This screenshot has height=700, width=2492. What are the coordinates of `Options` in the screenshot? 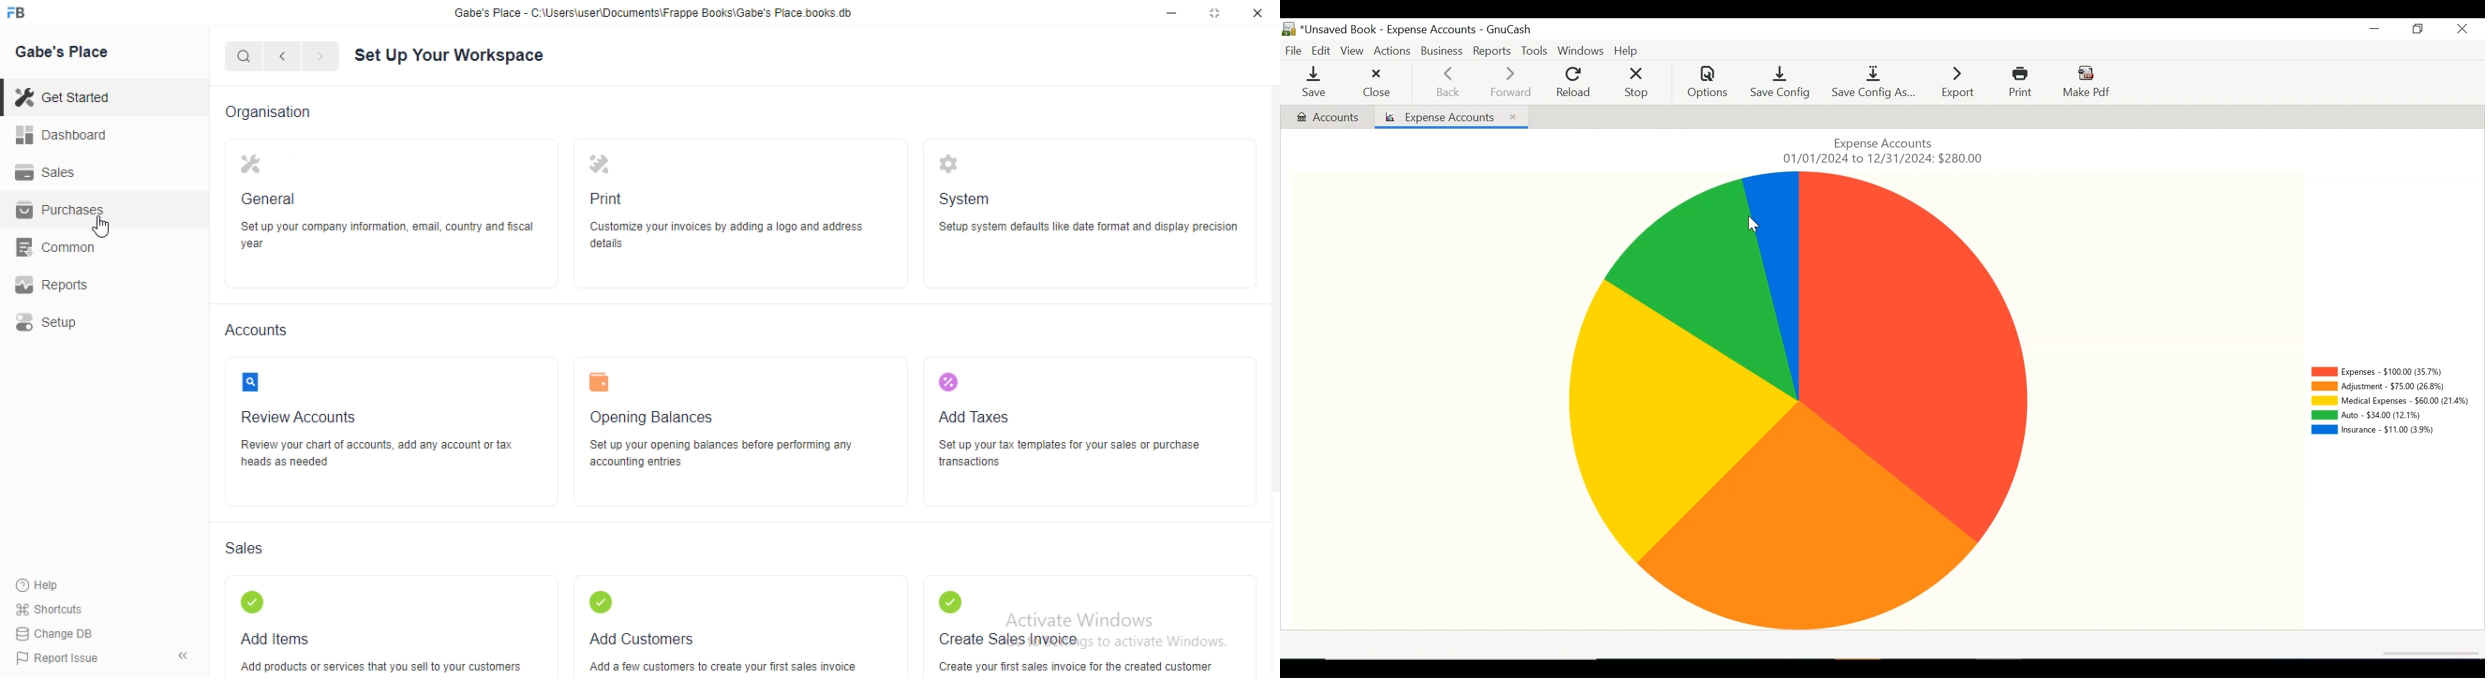 It's located at (1706, 82).